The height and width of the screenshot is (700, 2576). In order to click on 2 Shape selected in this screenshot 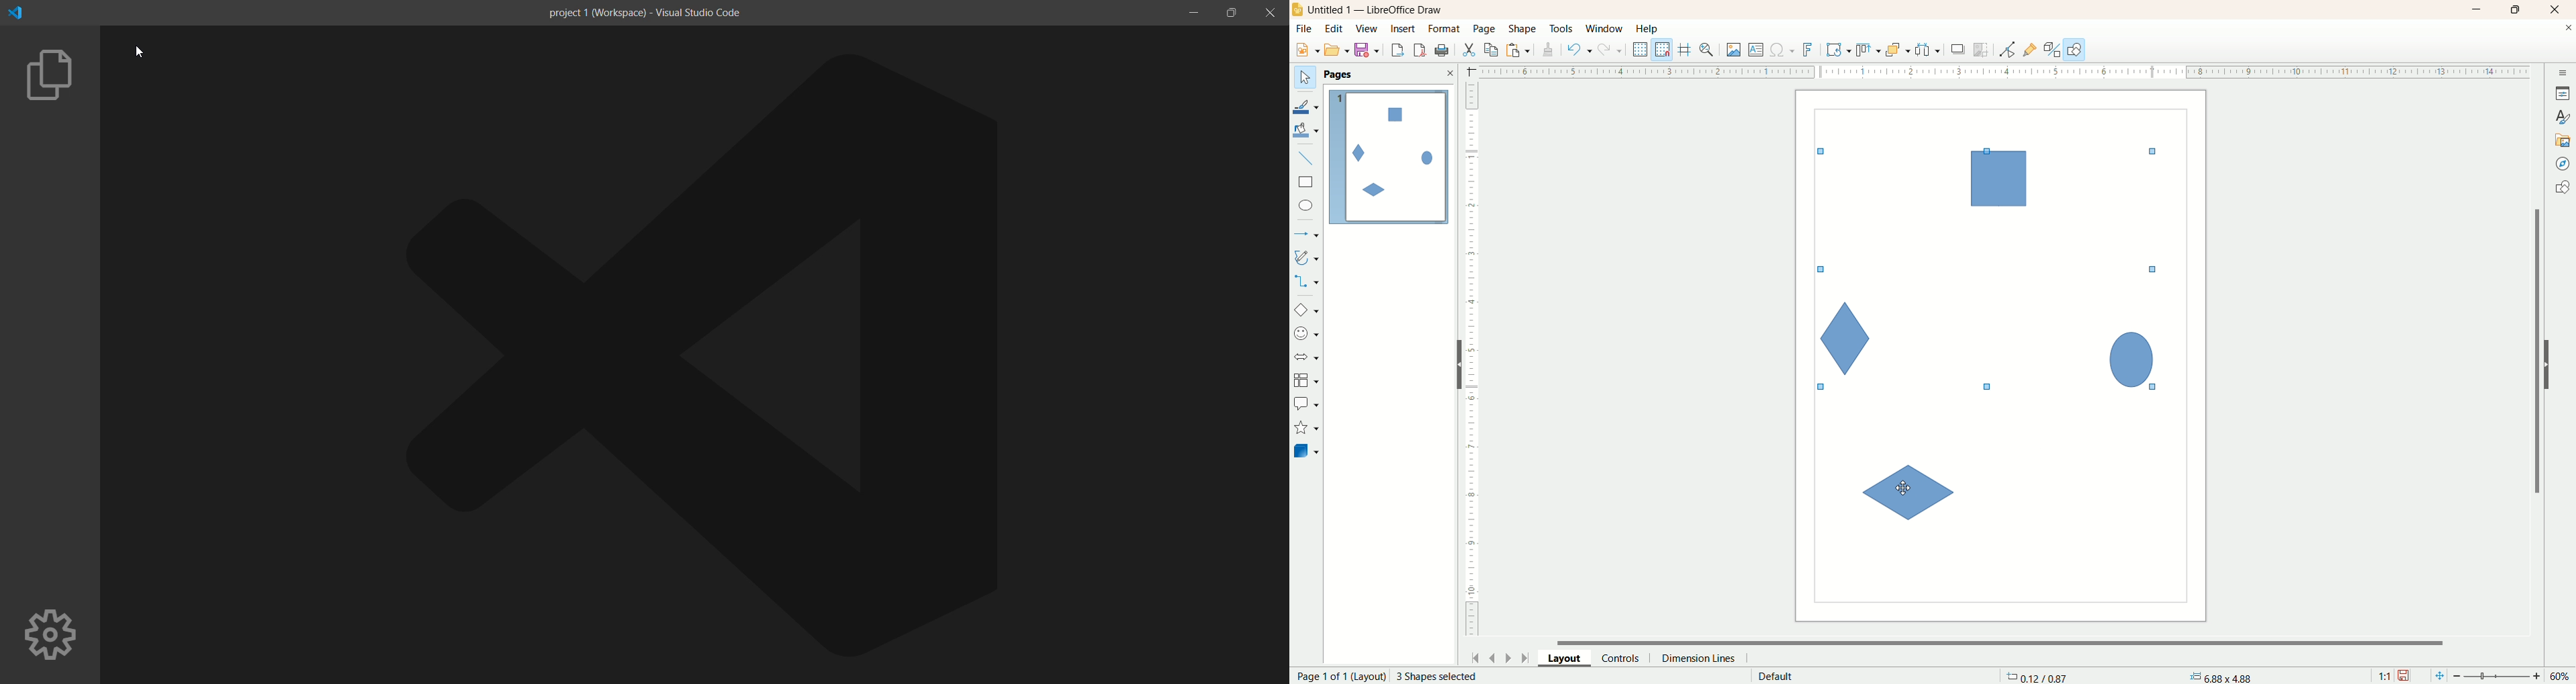, I will do `click(1435, 676)`.